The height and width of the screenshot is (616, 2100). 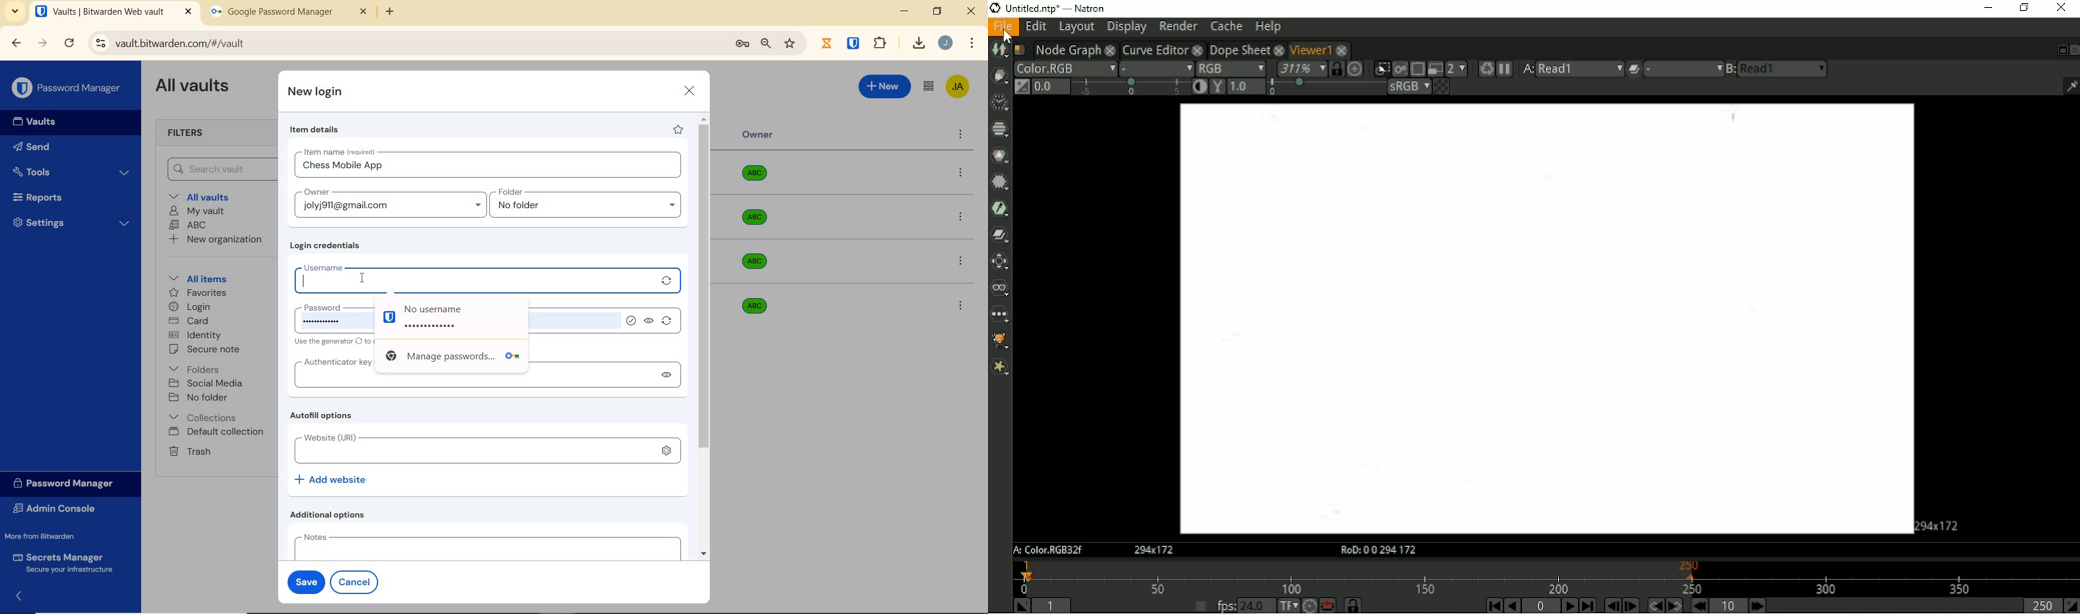 What do you see at coordinates (196, 277) in the screenshot?
I see `All items` at bounding box center [196, 277].